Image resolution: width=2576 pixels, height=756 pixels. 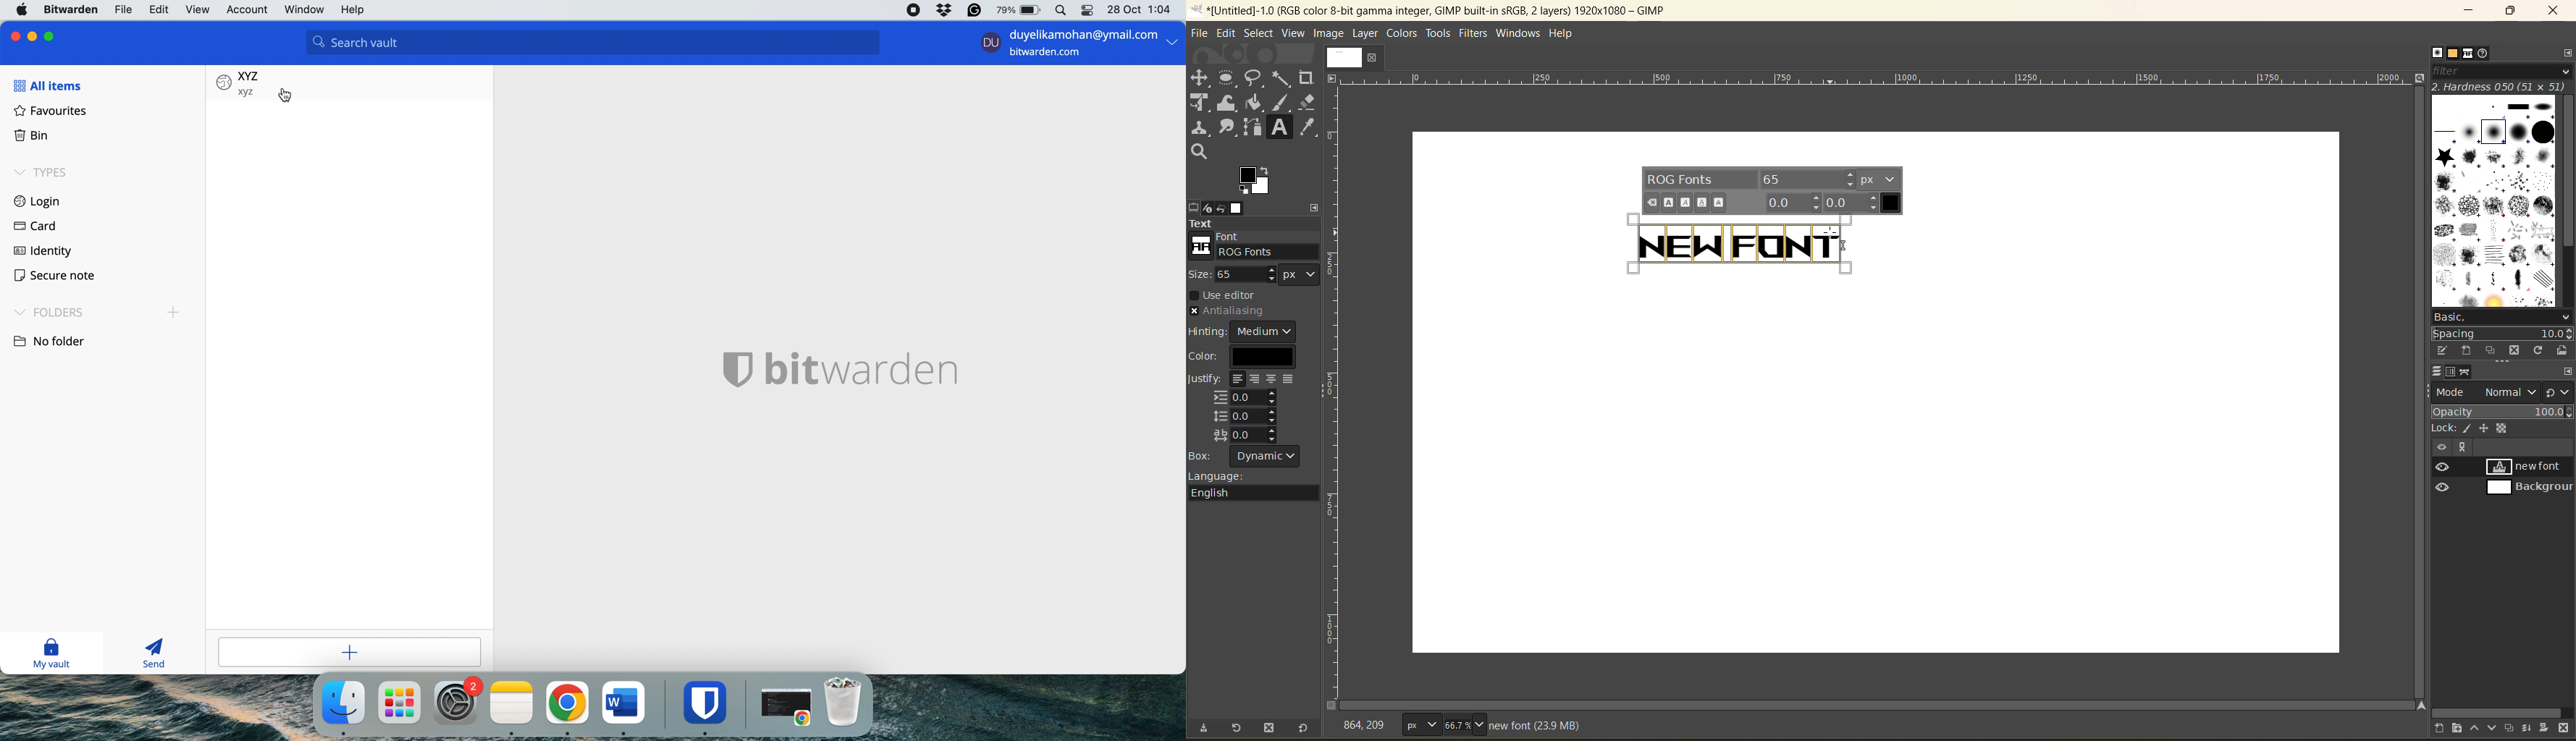 I want to click on brushes, so click(x=2494, y=203).